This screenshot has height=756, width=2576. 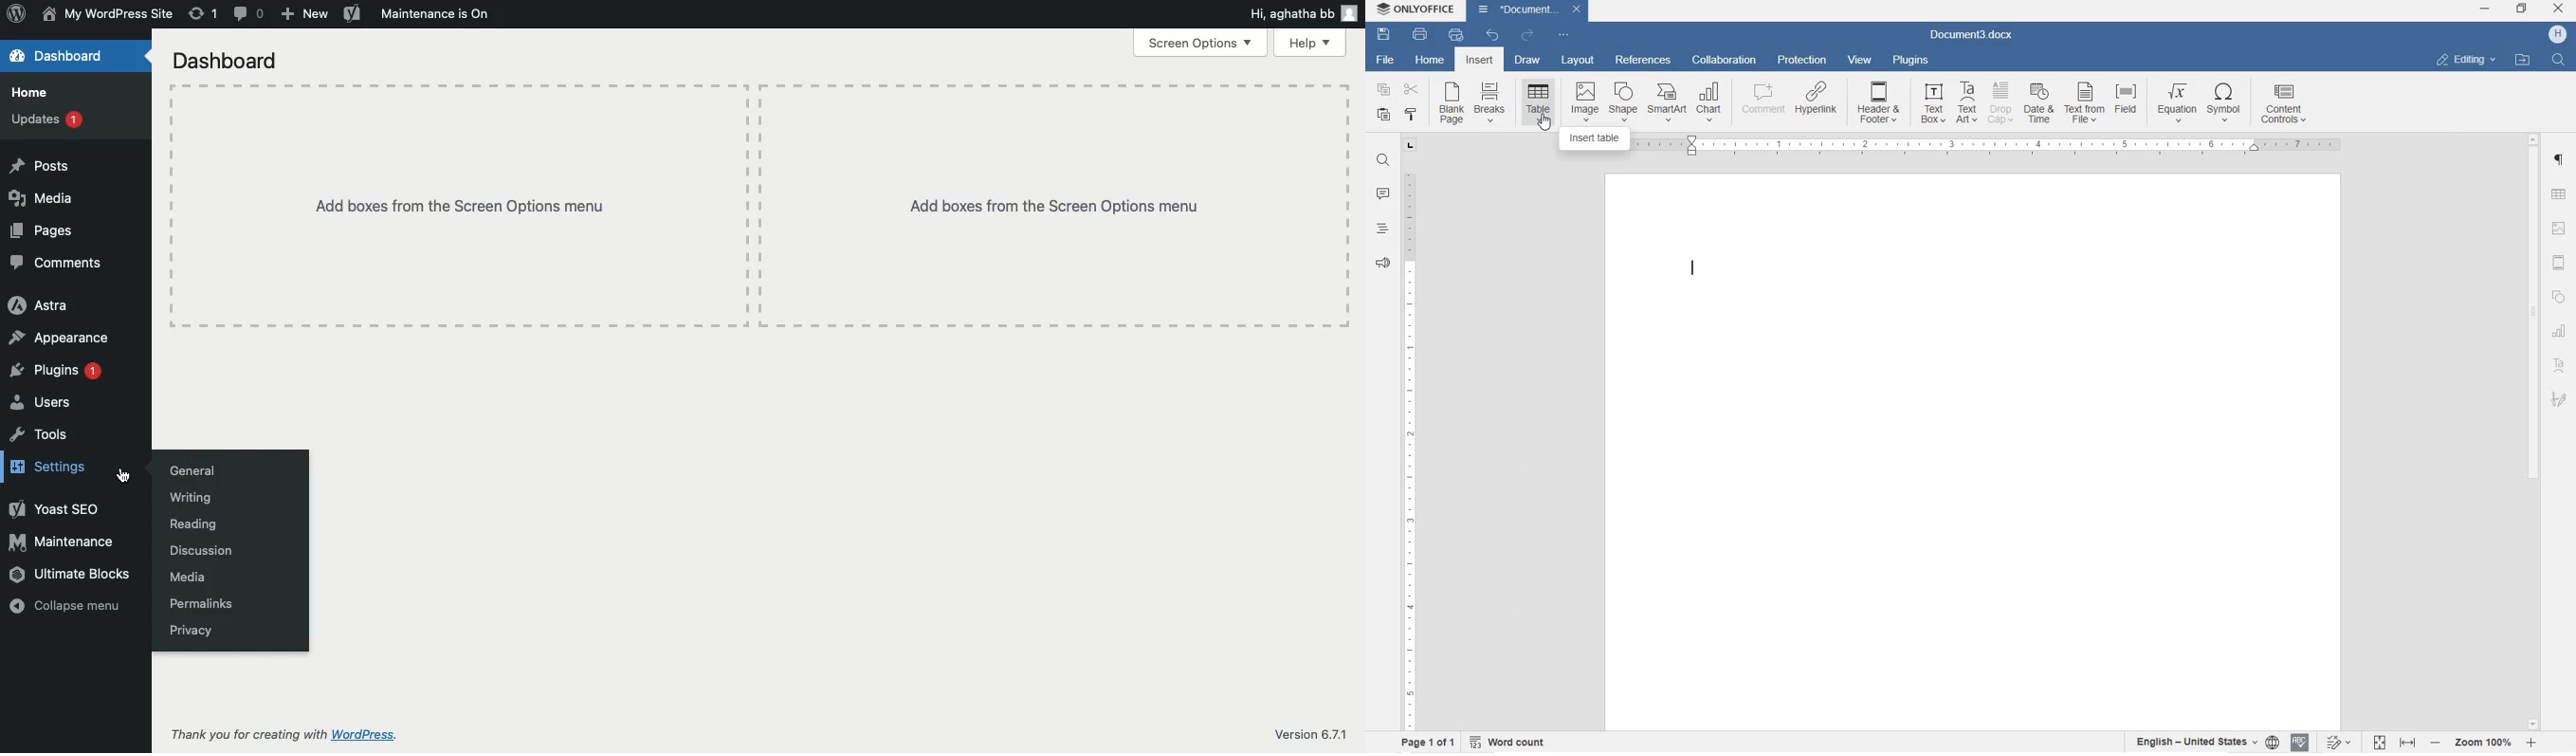 I want to click on PLUGINS, so click(x=1909, y=60).